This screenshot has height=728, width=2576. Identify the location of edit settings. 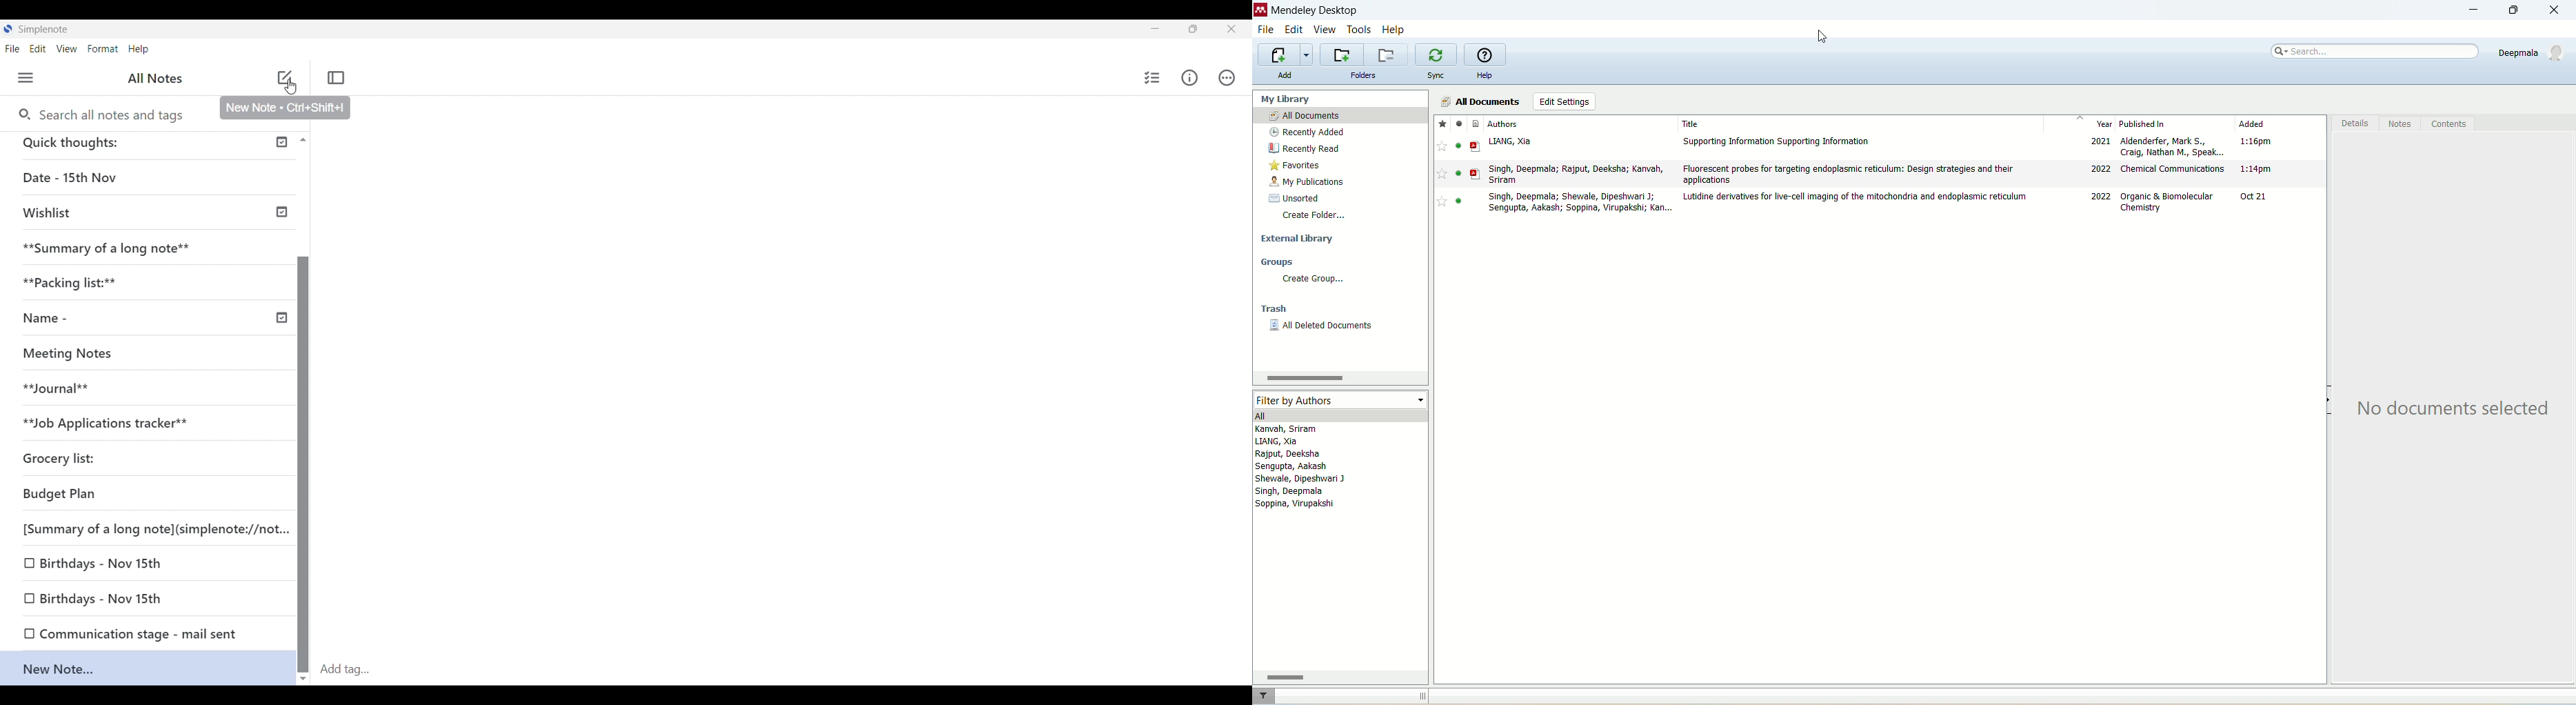
(1564, 103).